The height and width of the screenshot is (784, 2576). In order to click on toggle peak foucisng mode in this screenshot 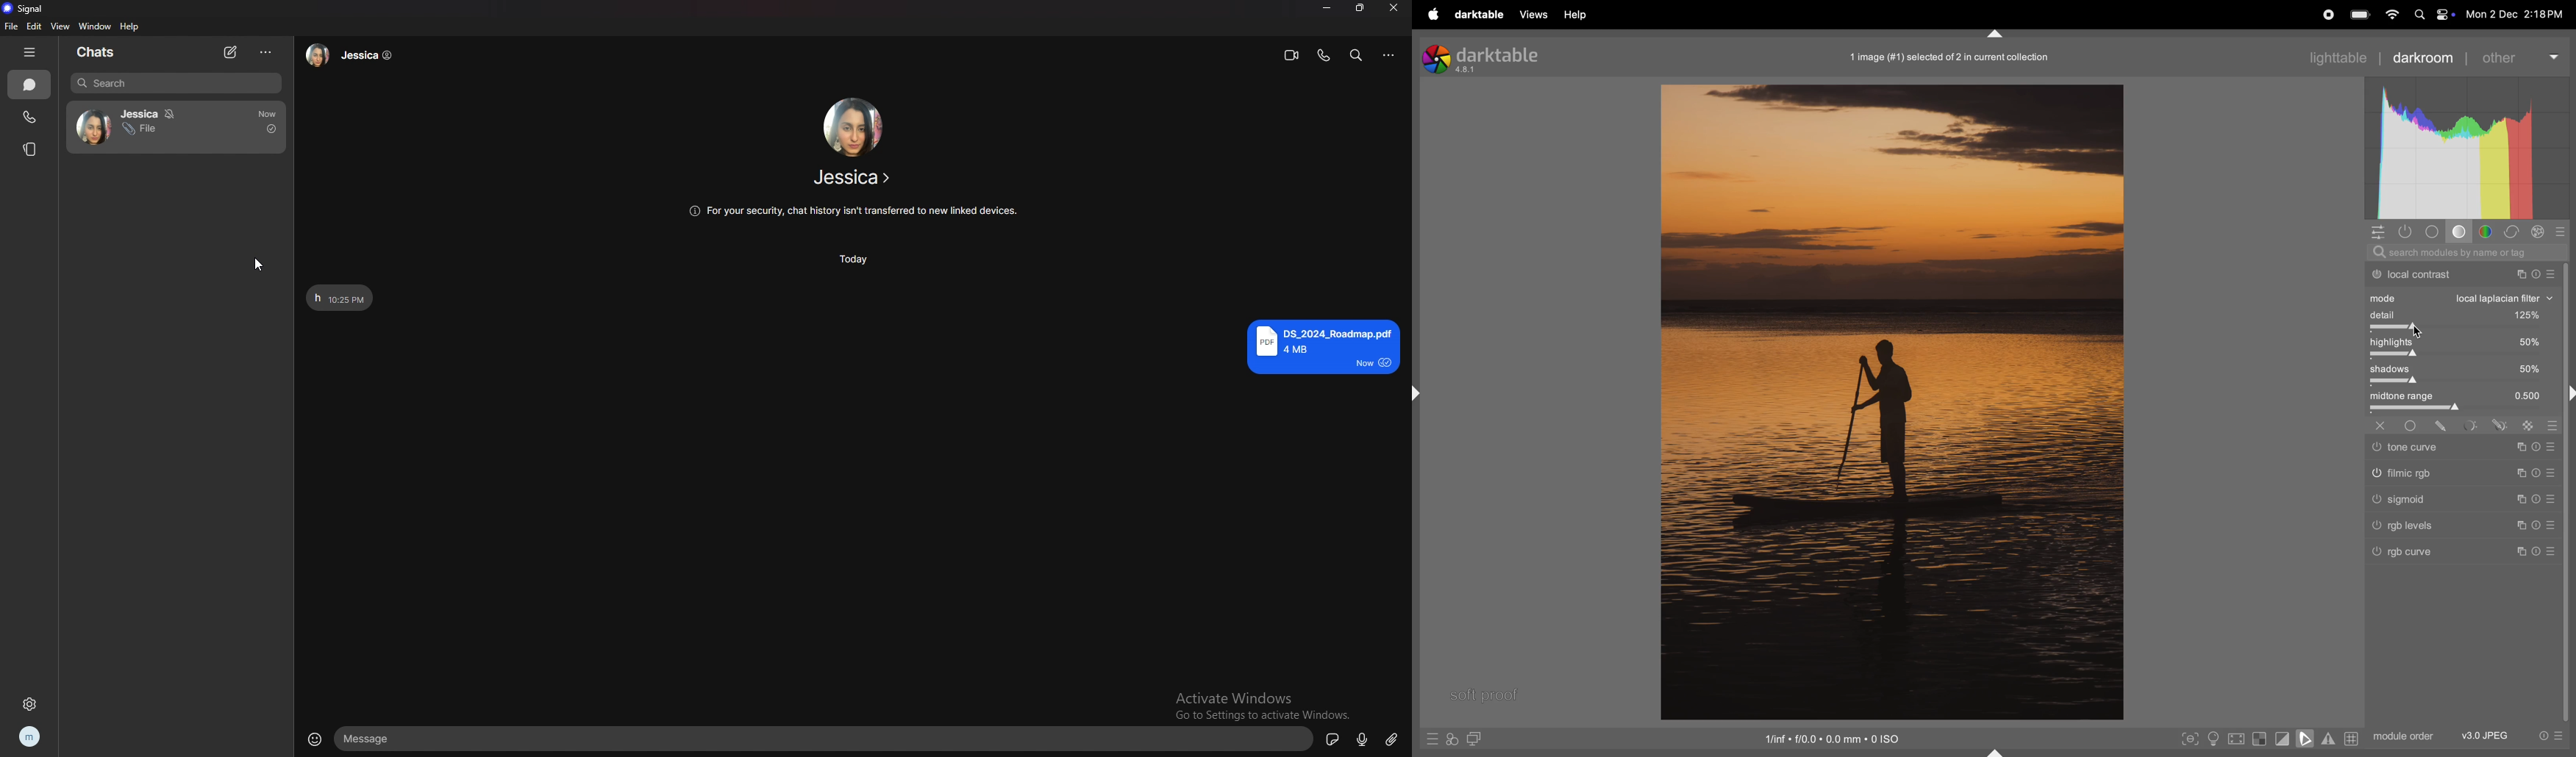, I will do `click(2190, 738)`.